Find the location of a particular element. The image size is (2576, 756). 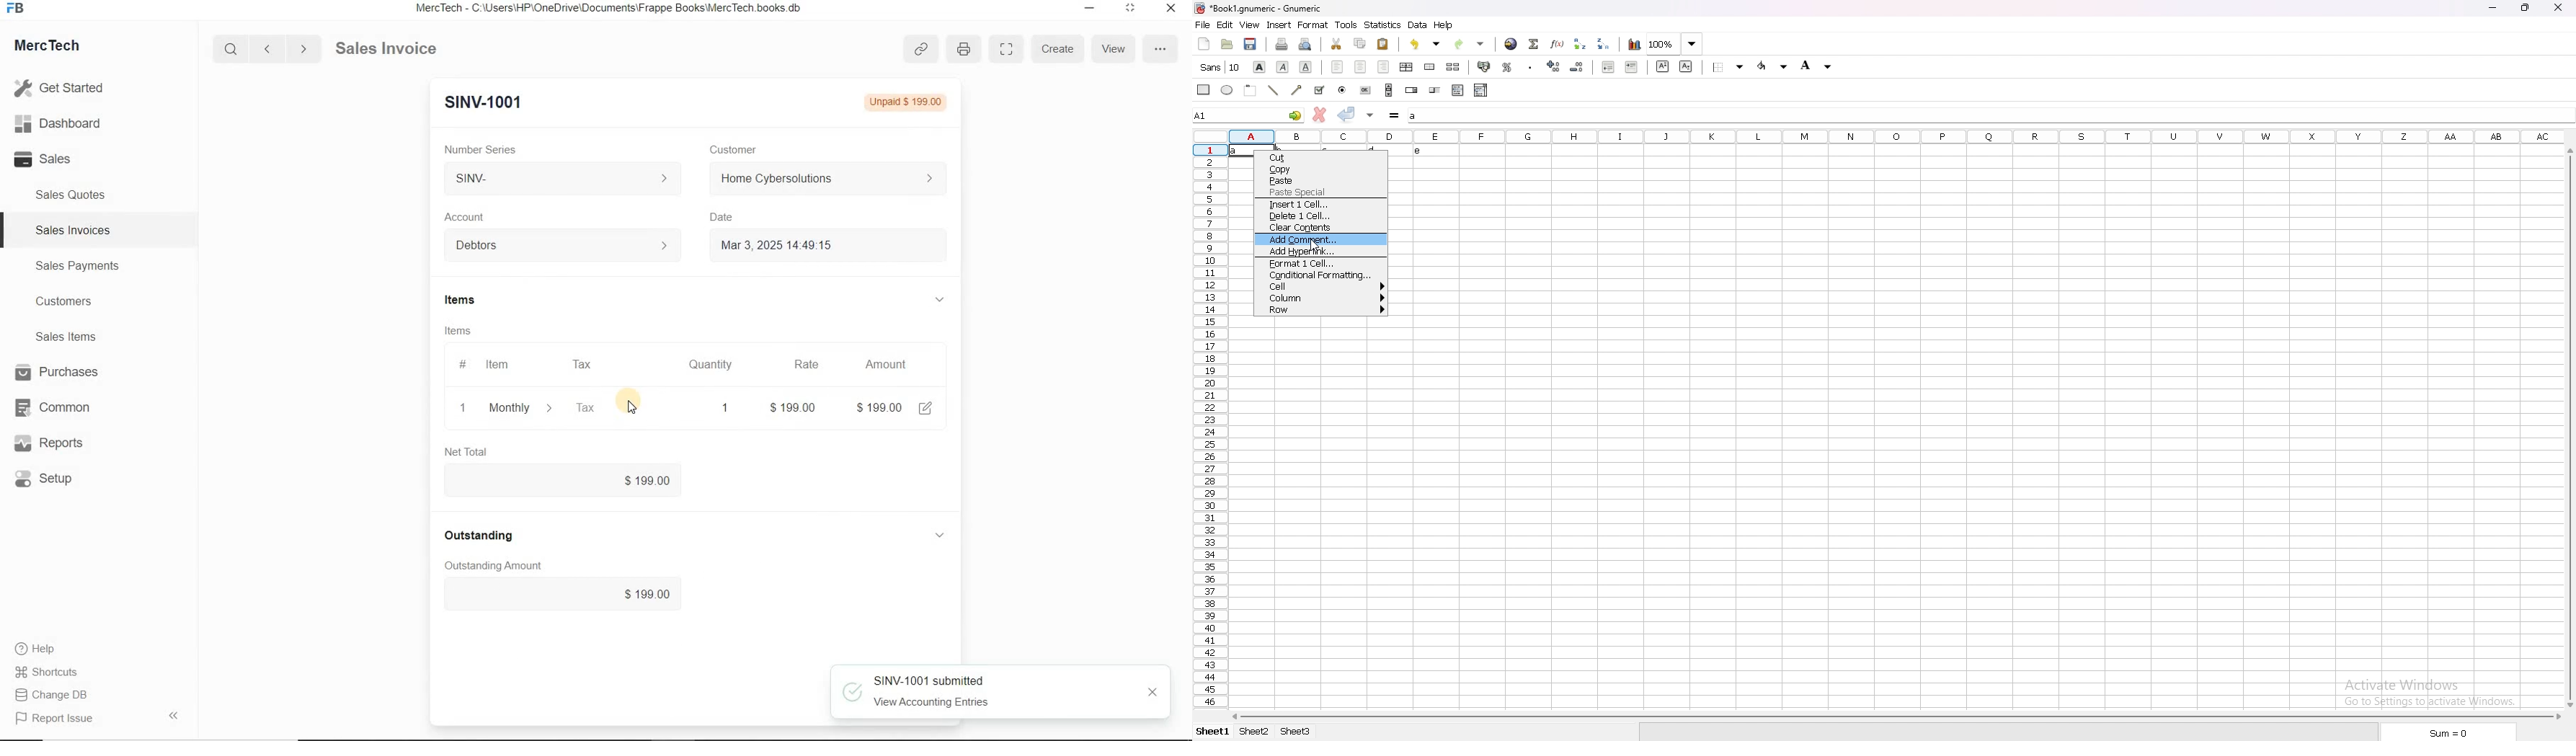

copy is located at coordinates (1321, 169).